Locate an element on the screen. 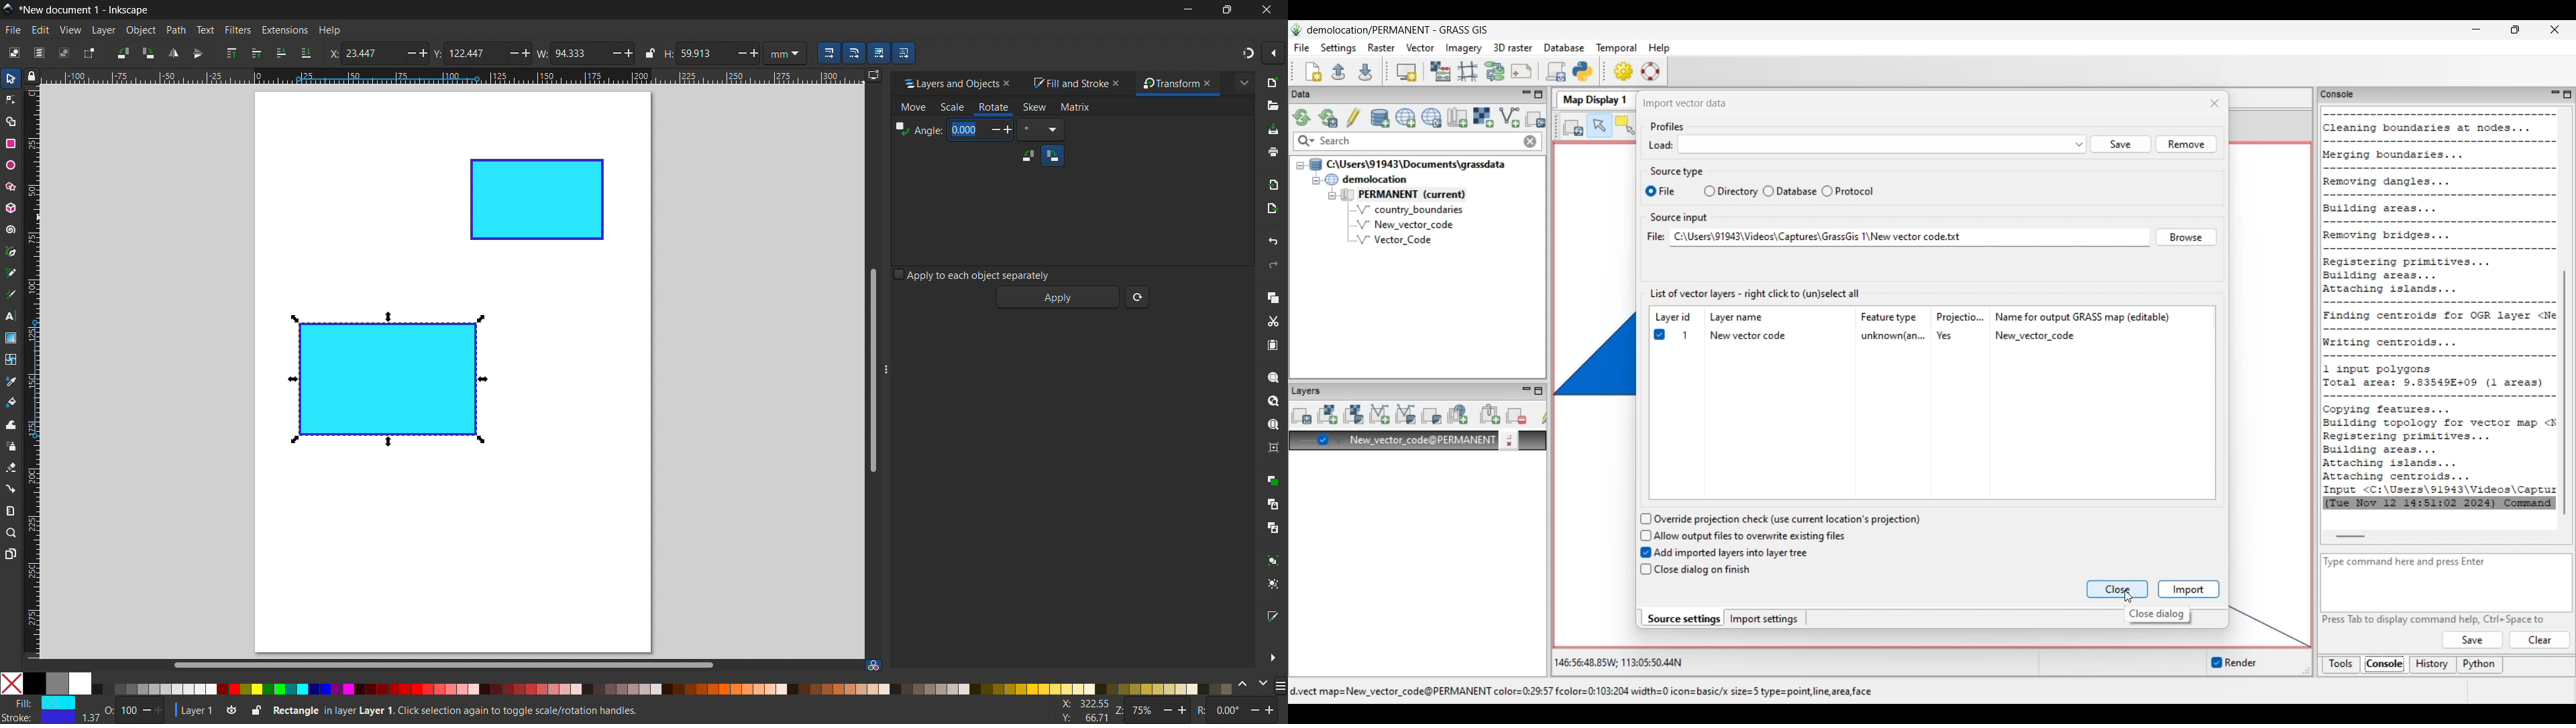 This screenshot has height=728, width=2576. object 1 is located at coordinates (385, 379).